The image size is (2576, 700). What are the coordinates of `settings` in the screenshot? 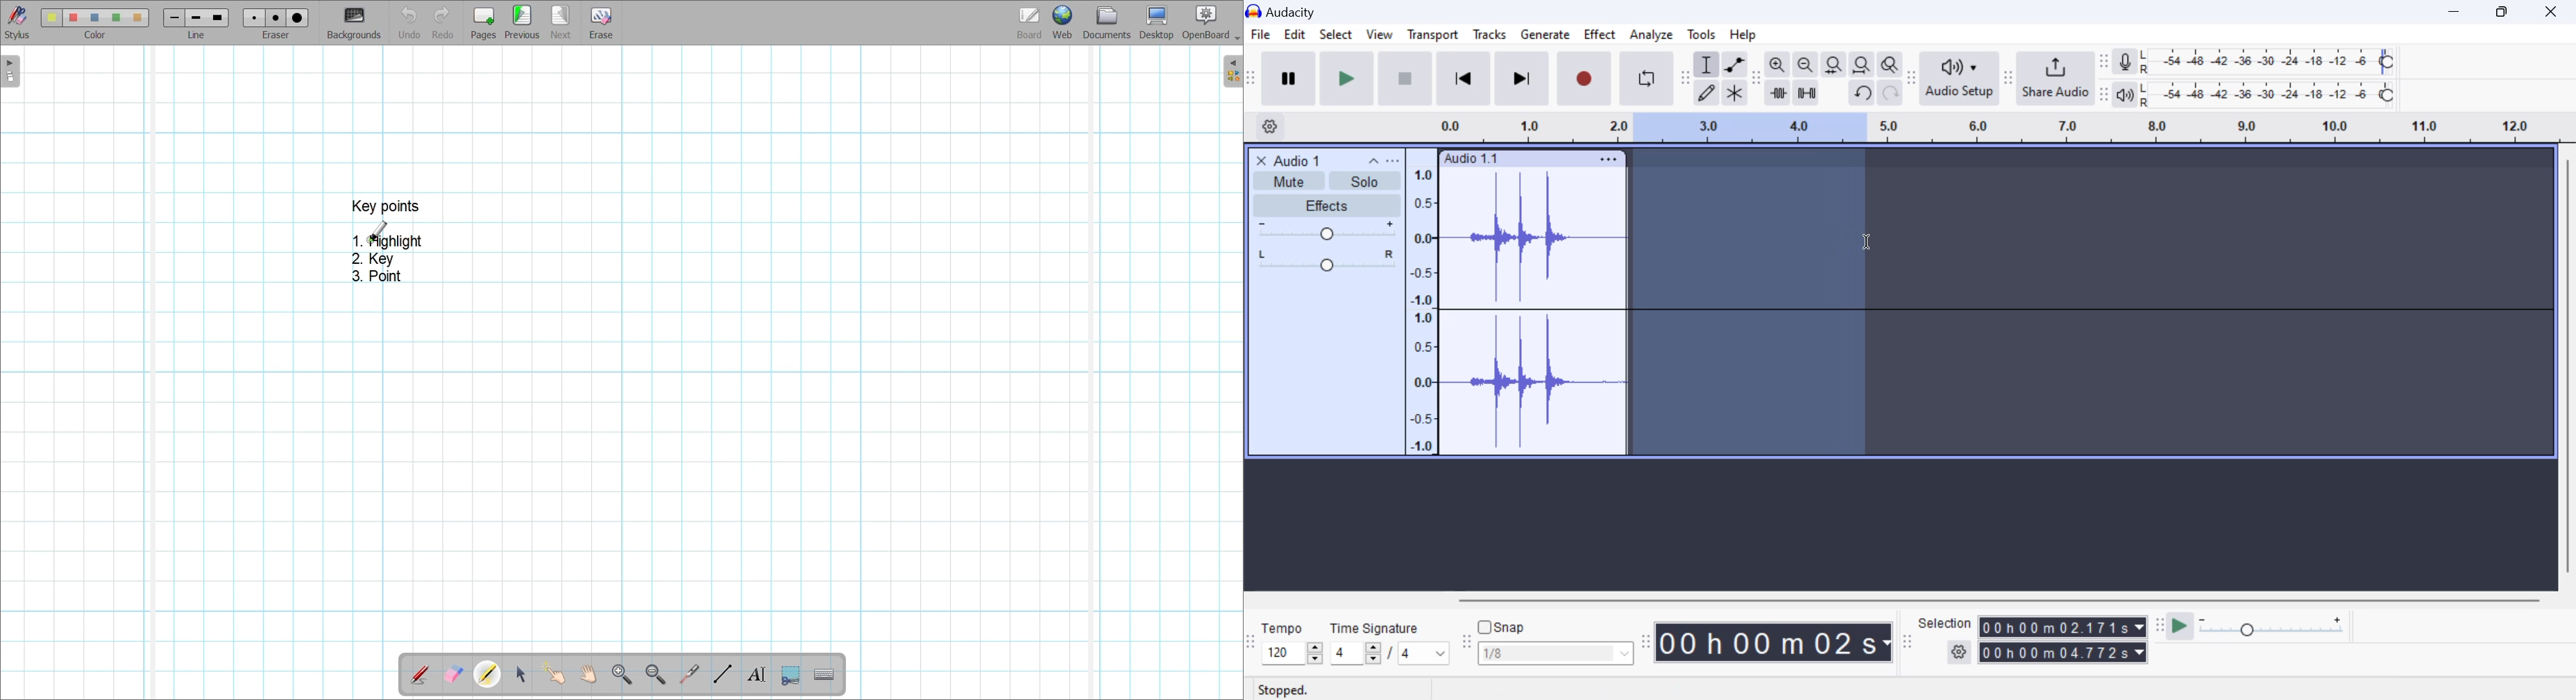 It's located at (1960, 653).